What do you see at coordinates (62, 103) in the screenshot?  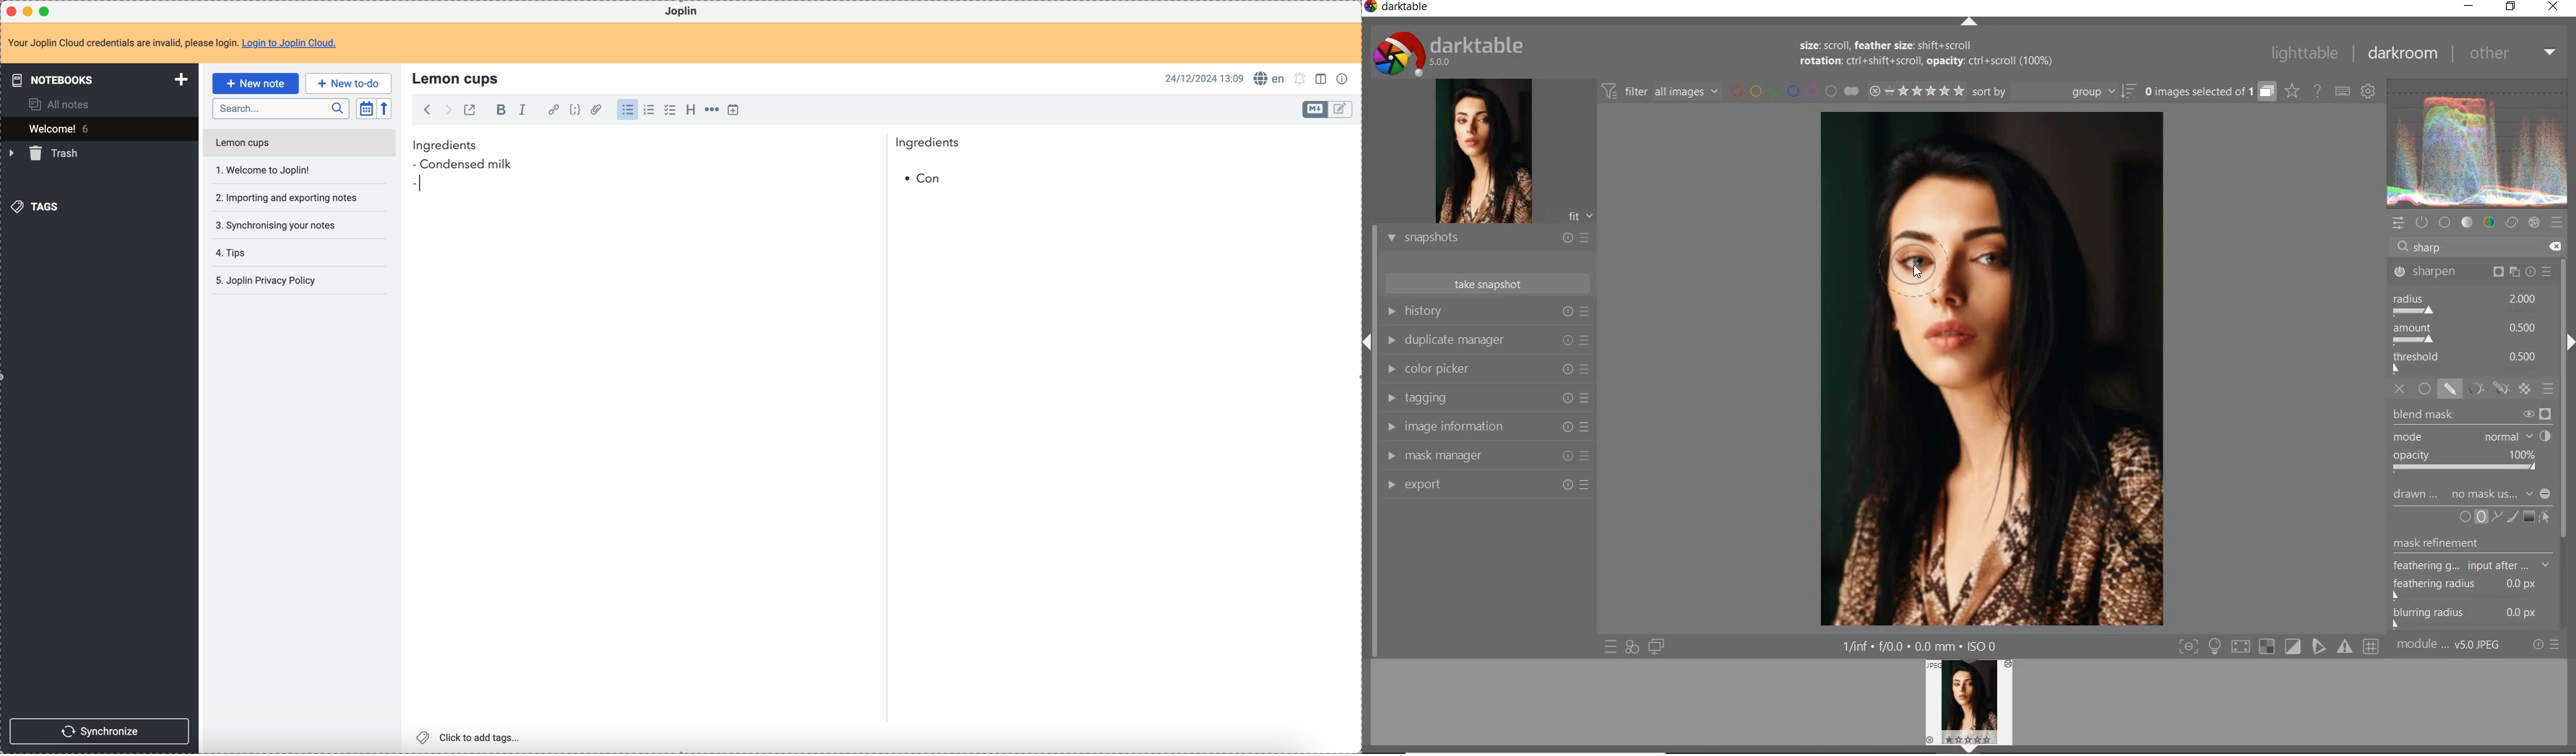 I see `all notes` at bounding box center [62, 103].